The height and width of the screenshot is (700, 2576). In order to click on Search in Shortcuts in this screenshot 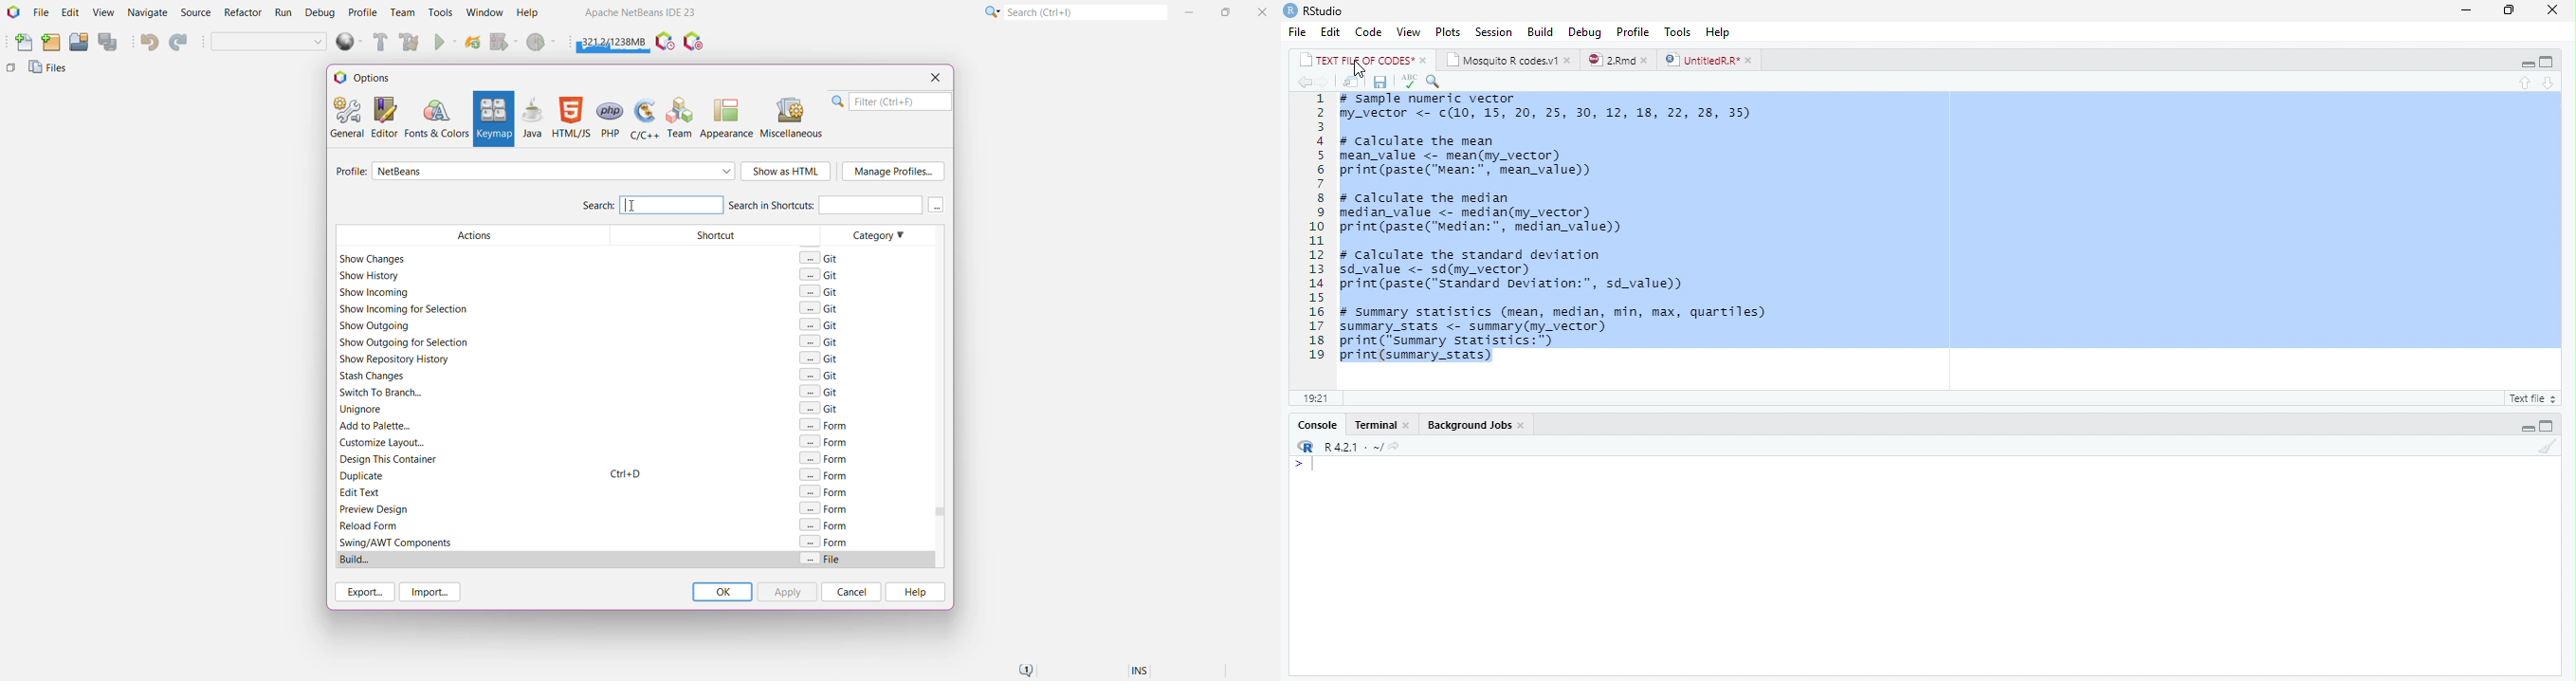, I will do `click(825, 204)`.